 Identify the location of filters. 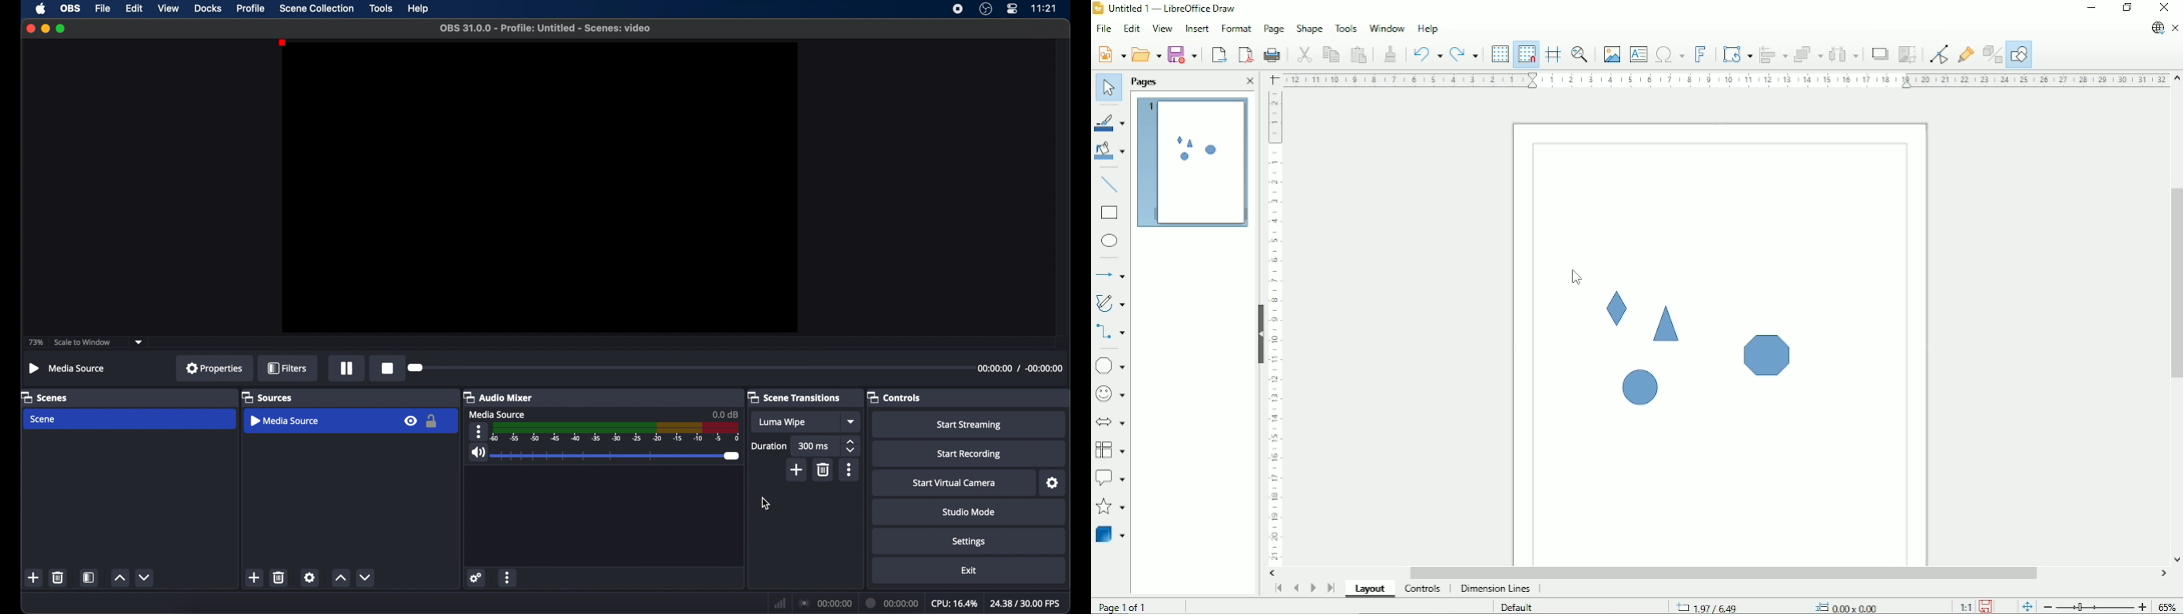
(287, 368).